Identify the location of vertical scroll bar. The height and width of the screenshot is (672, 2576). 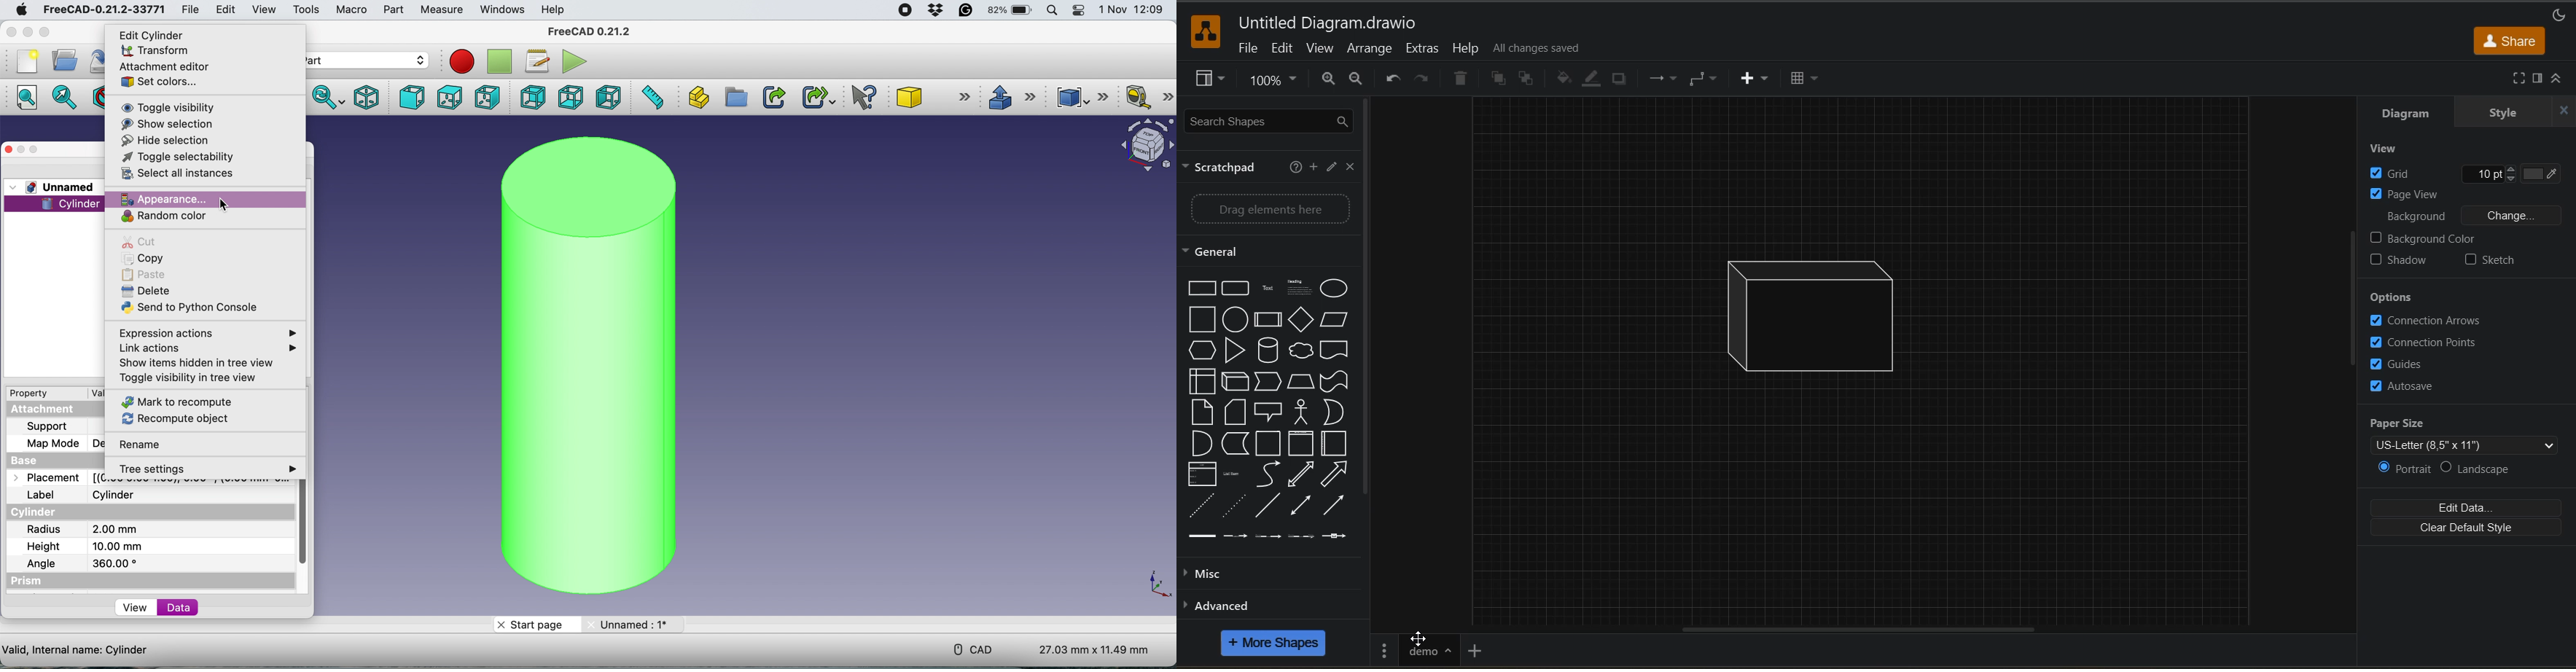
(1365, 298).